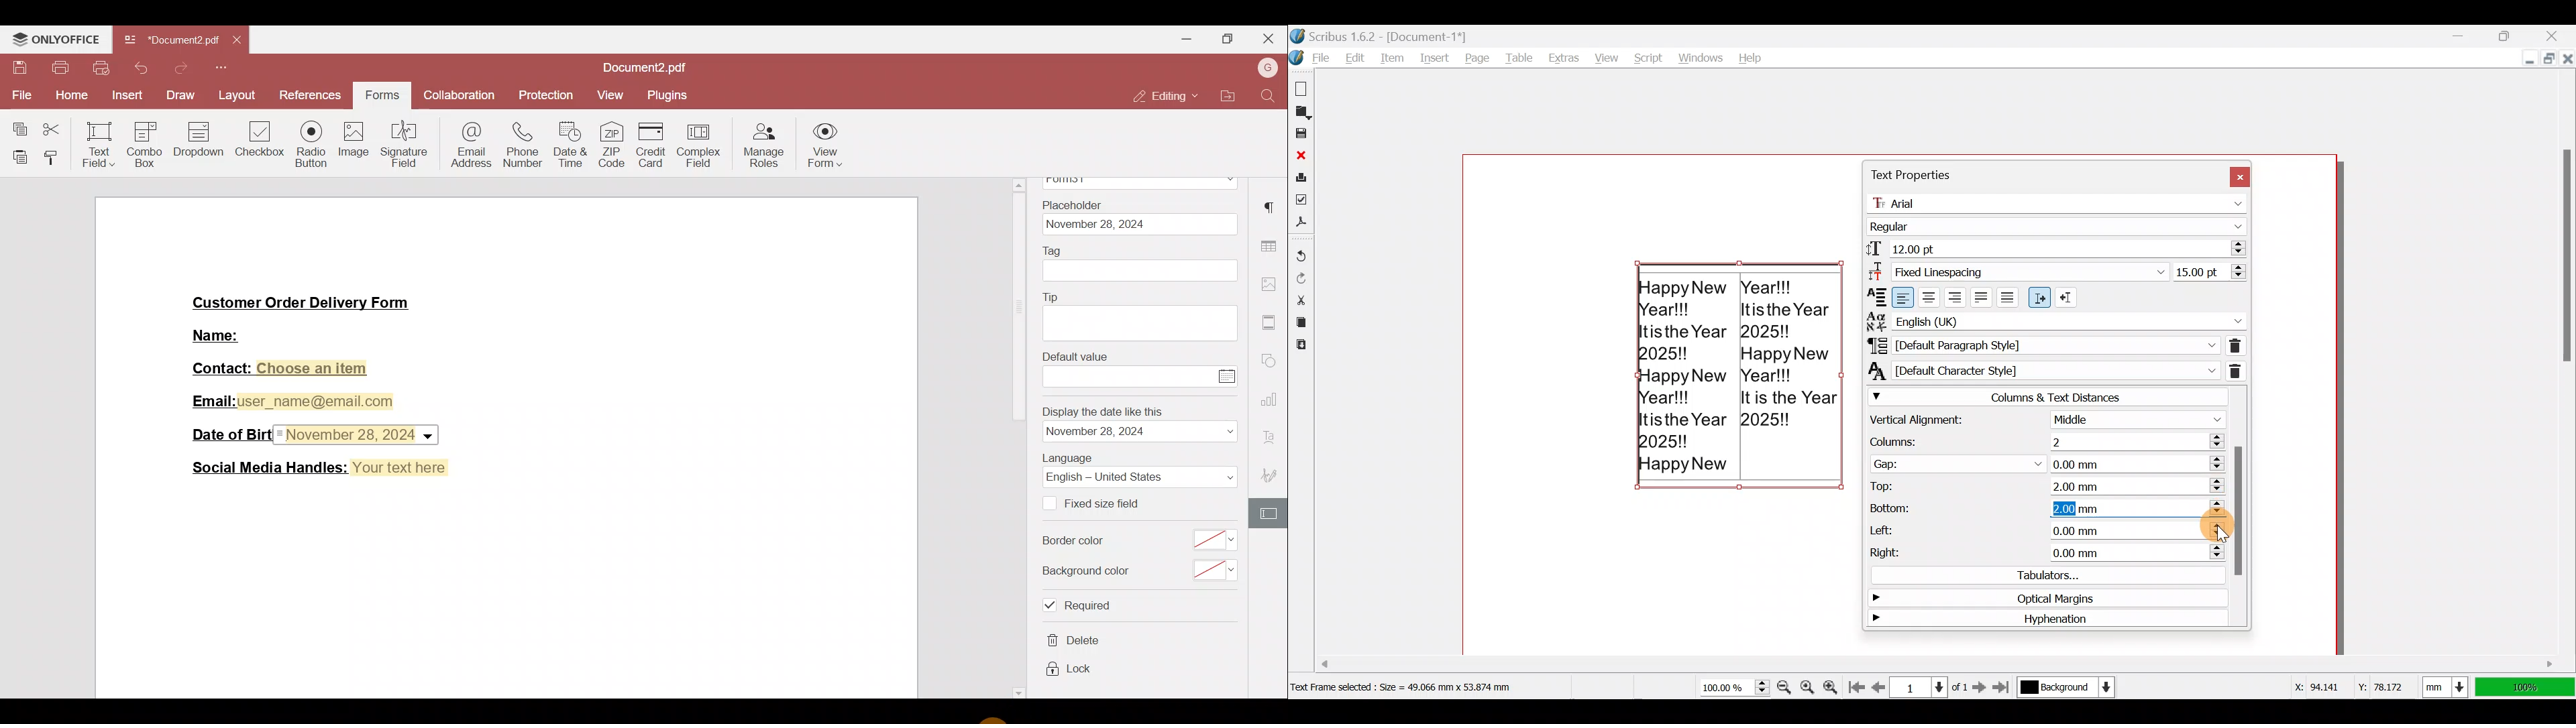 The width and height of the screenshot is (2576, 728). I want to click on Document2.pdf, so click(637, 68).